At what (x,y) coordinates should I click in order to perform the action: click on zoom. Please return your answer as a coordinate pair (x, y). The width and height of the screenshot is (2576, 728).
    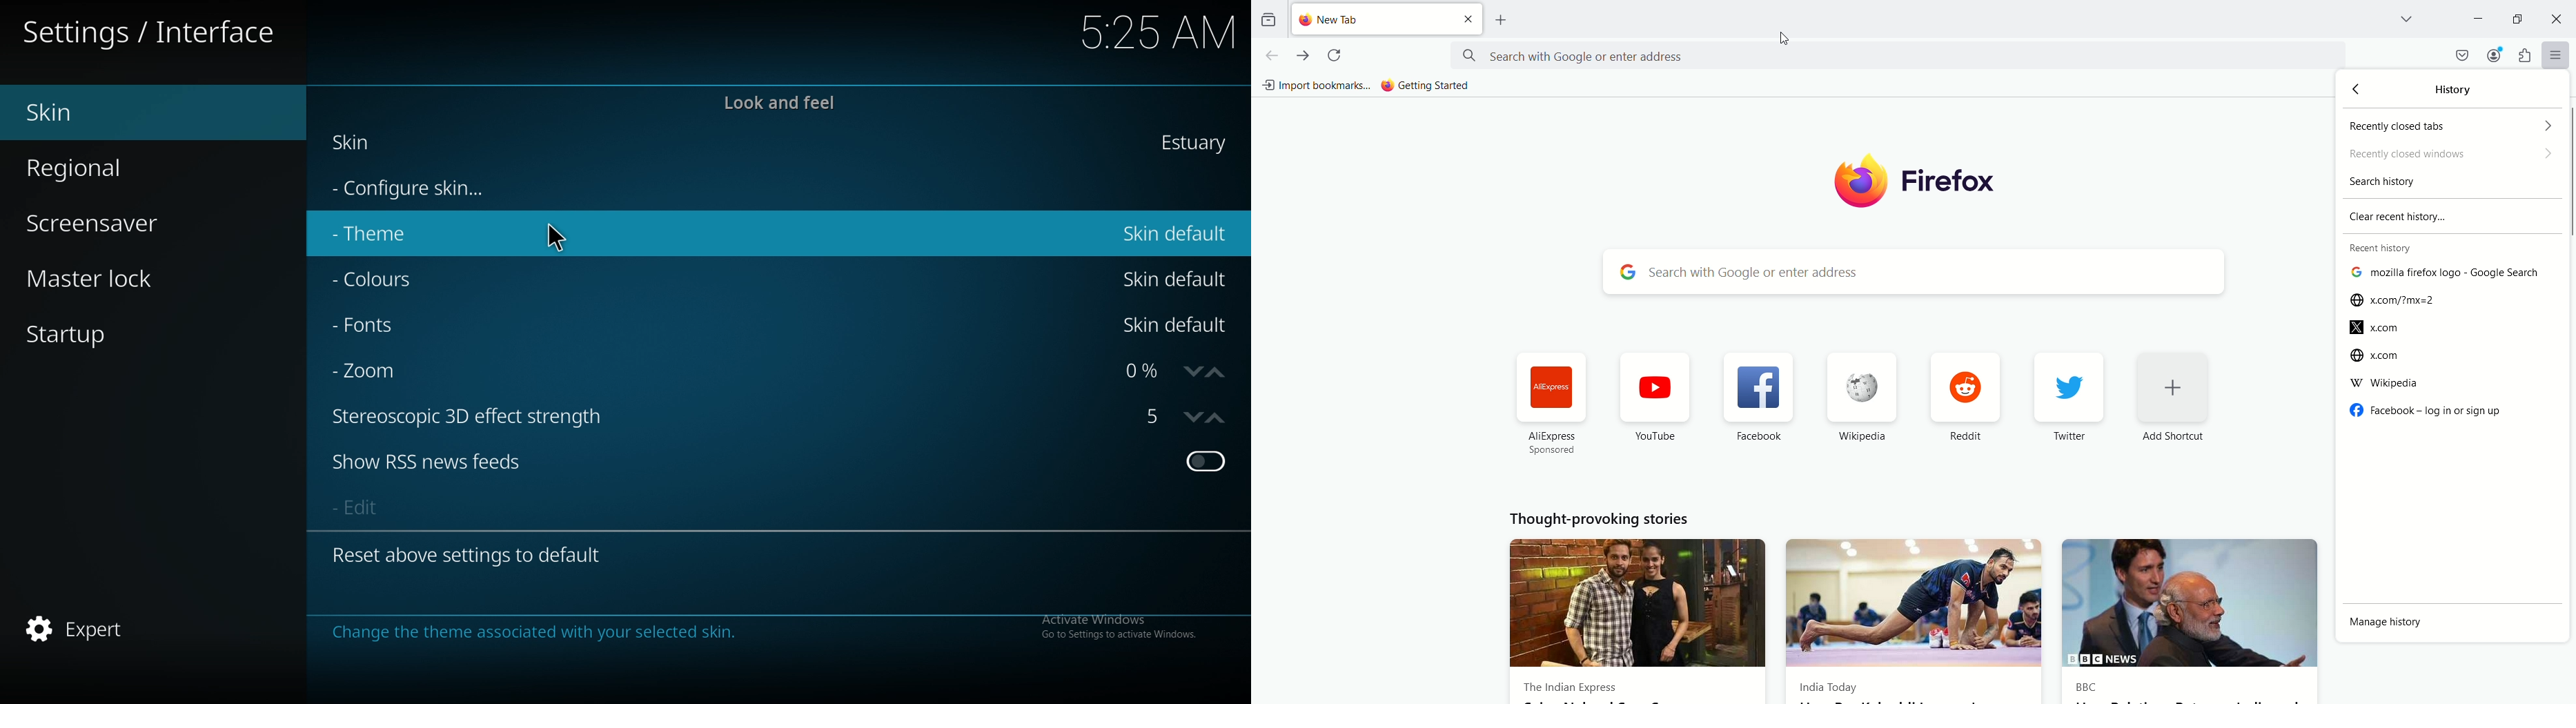
    Looking at the image, I should click on (1143, 371).